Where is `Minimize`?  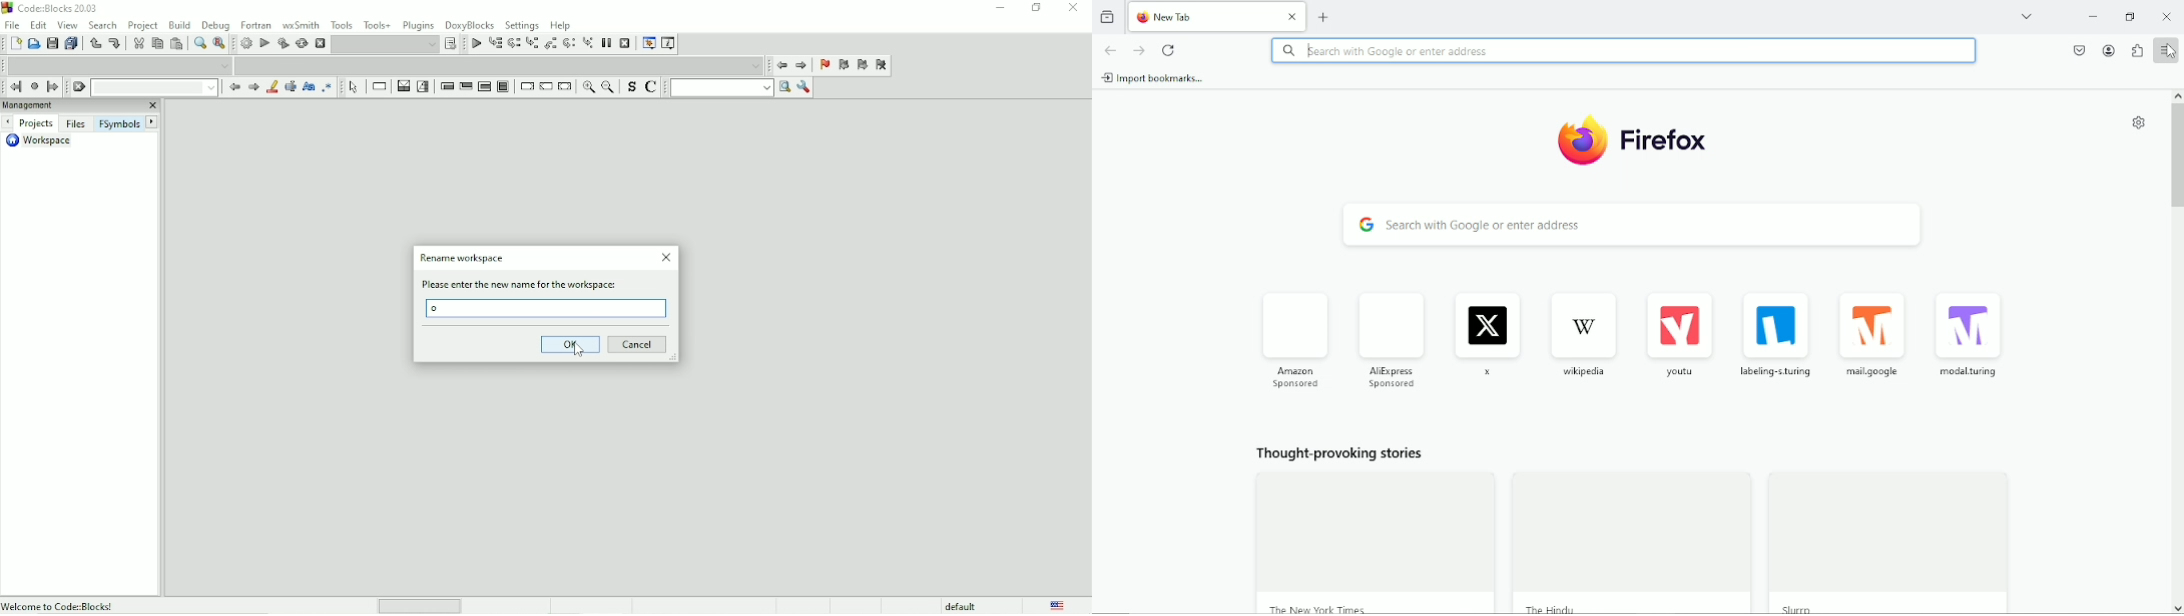
Minimize is located at coordinates (2095, 17).